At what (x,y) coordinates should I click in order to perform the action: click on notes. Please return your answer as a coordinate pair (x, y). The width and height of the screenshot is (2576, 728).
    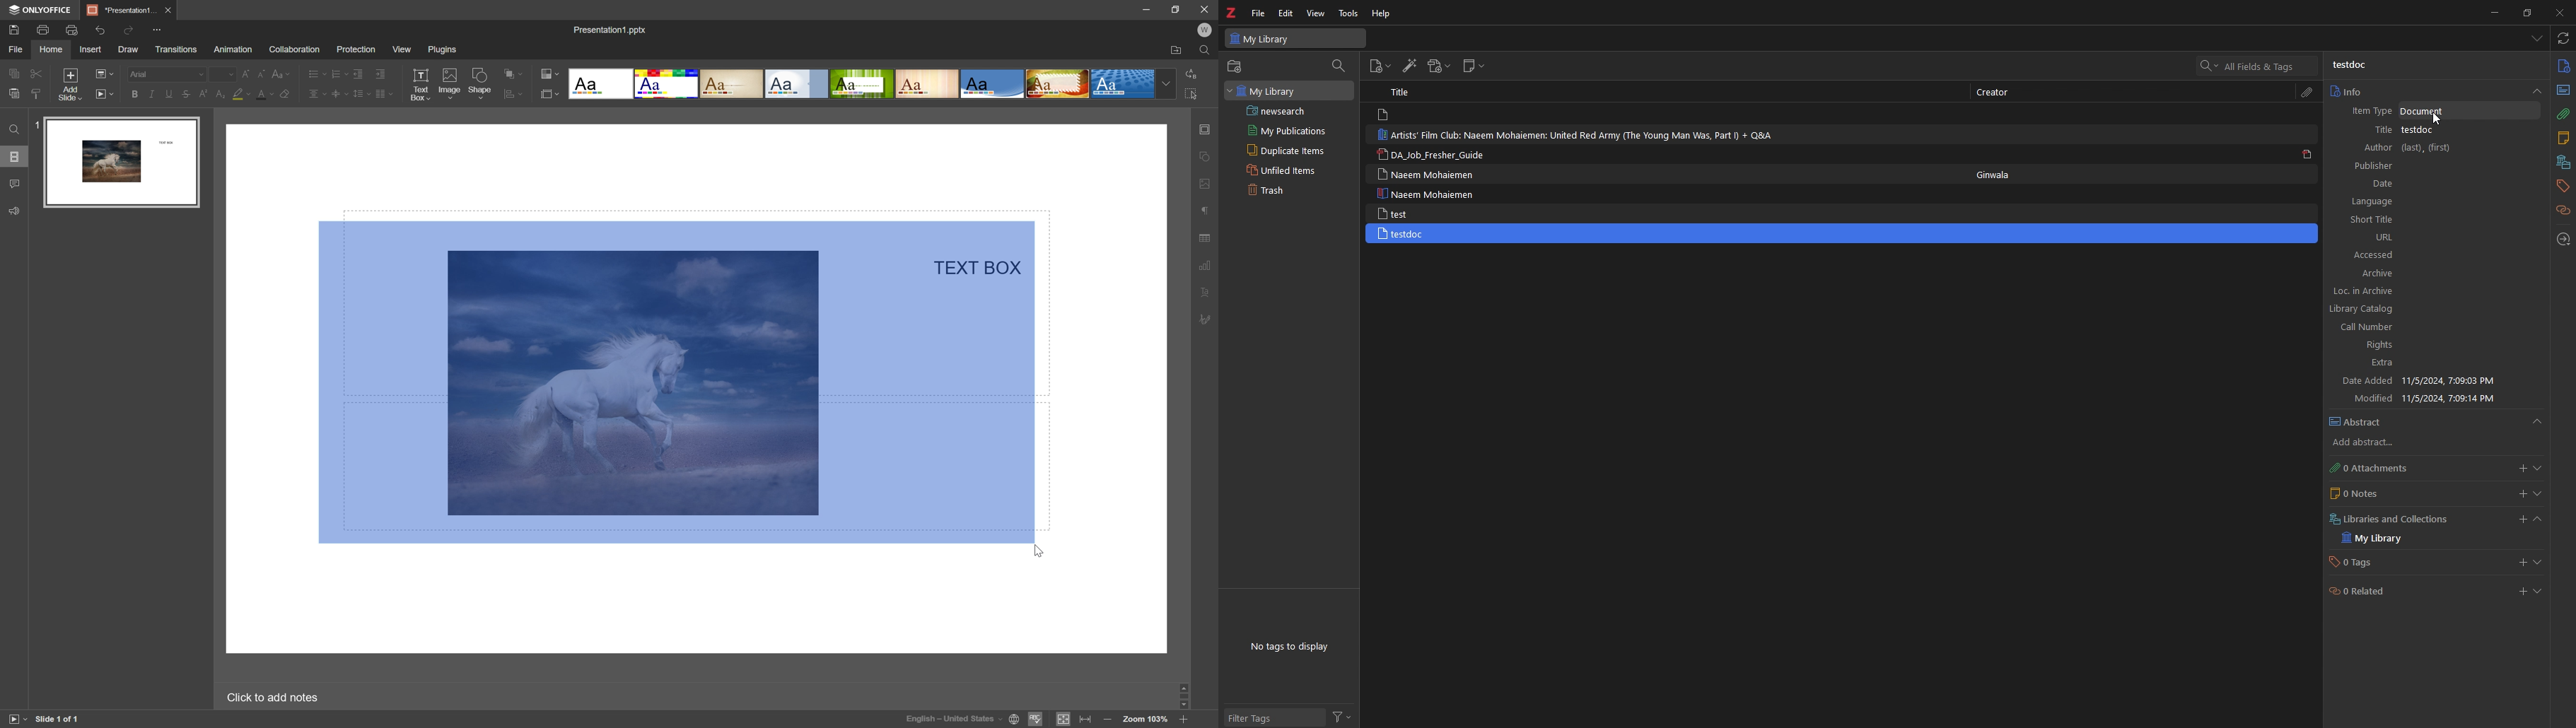
    Looking at the image, I should click on (2563, 139).